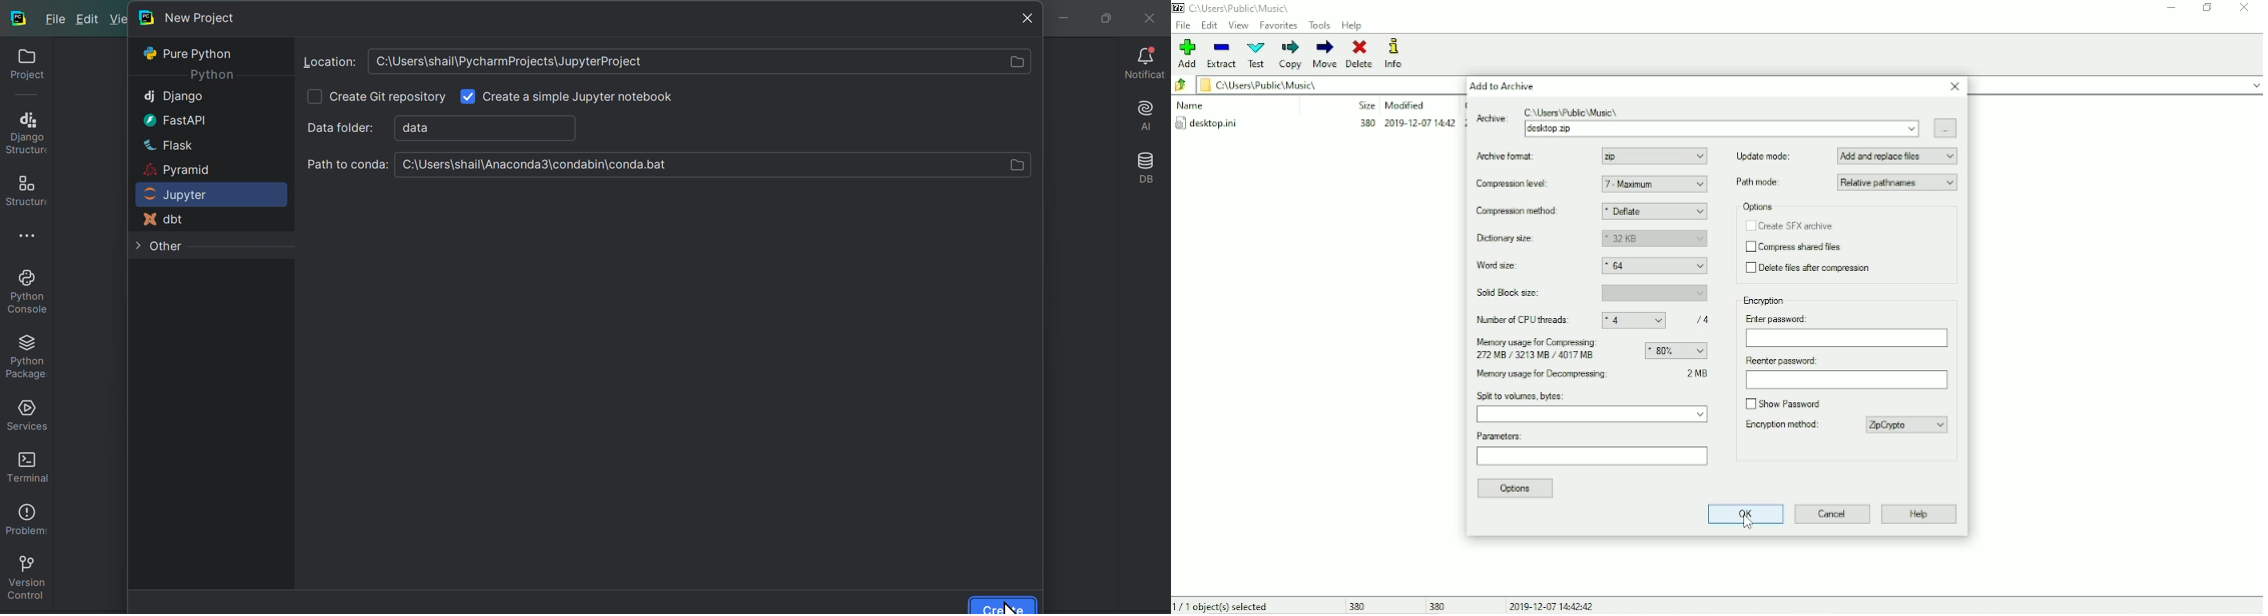  Describe the element at coordinates (1188, 53) in the screenshot. I see `Add` at that location.